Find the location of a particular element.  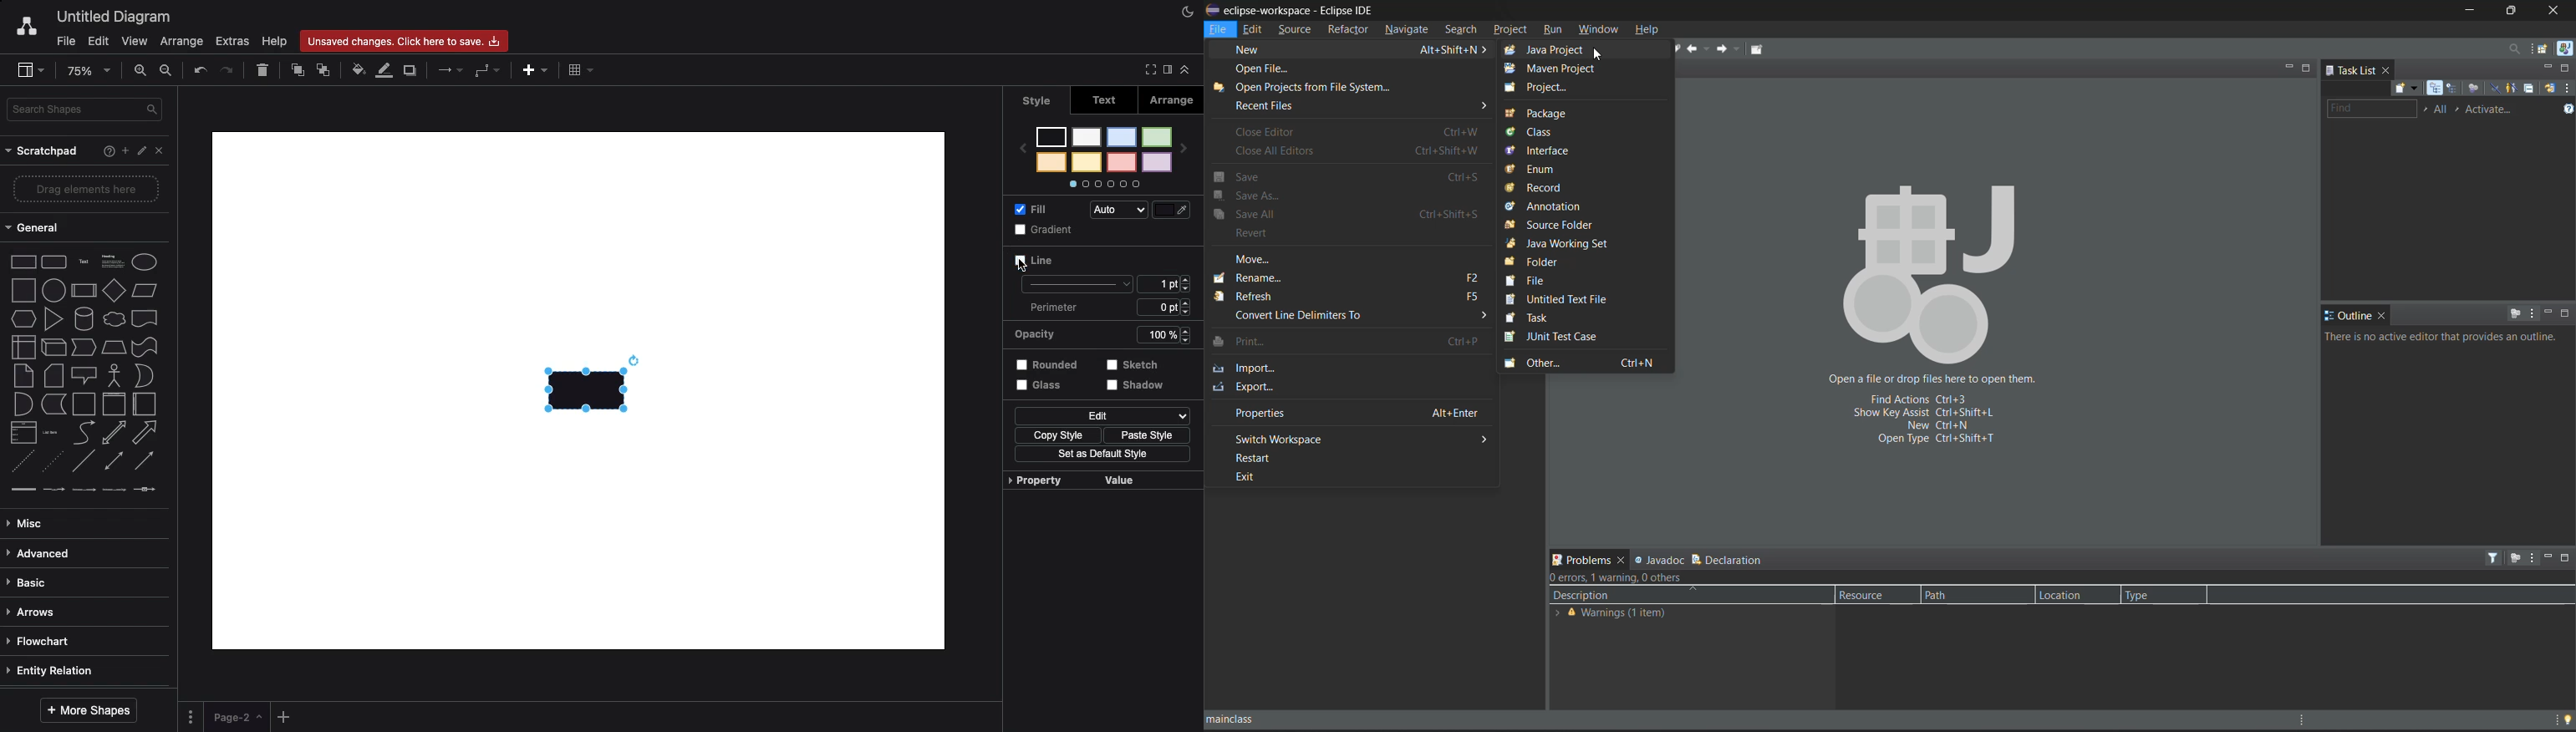

Table is located at coordinates (584, 71).